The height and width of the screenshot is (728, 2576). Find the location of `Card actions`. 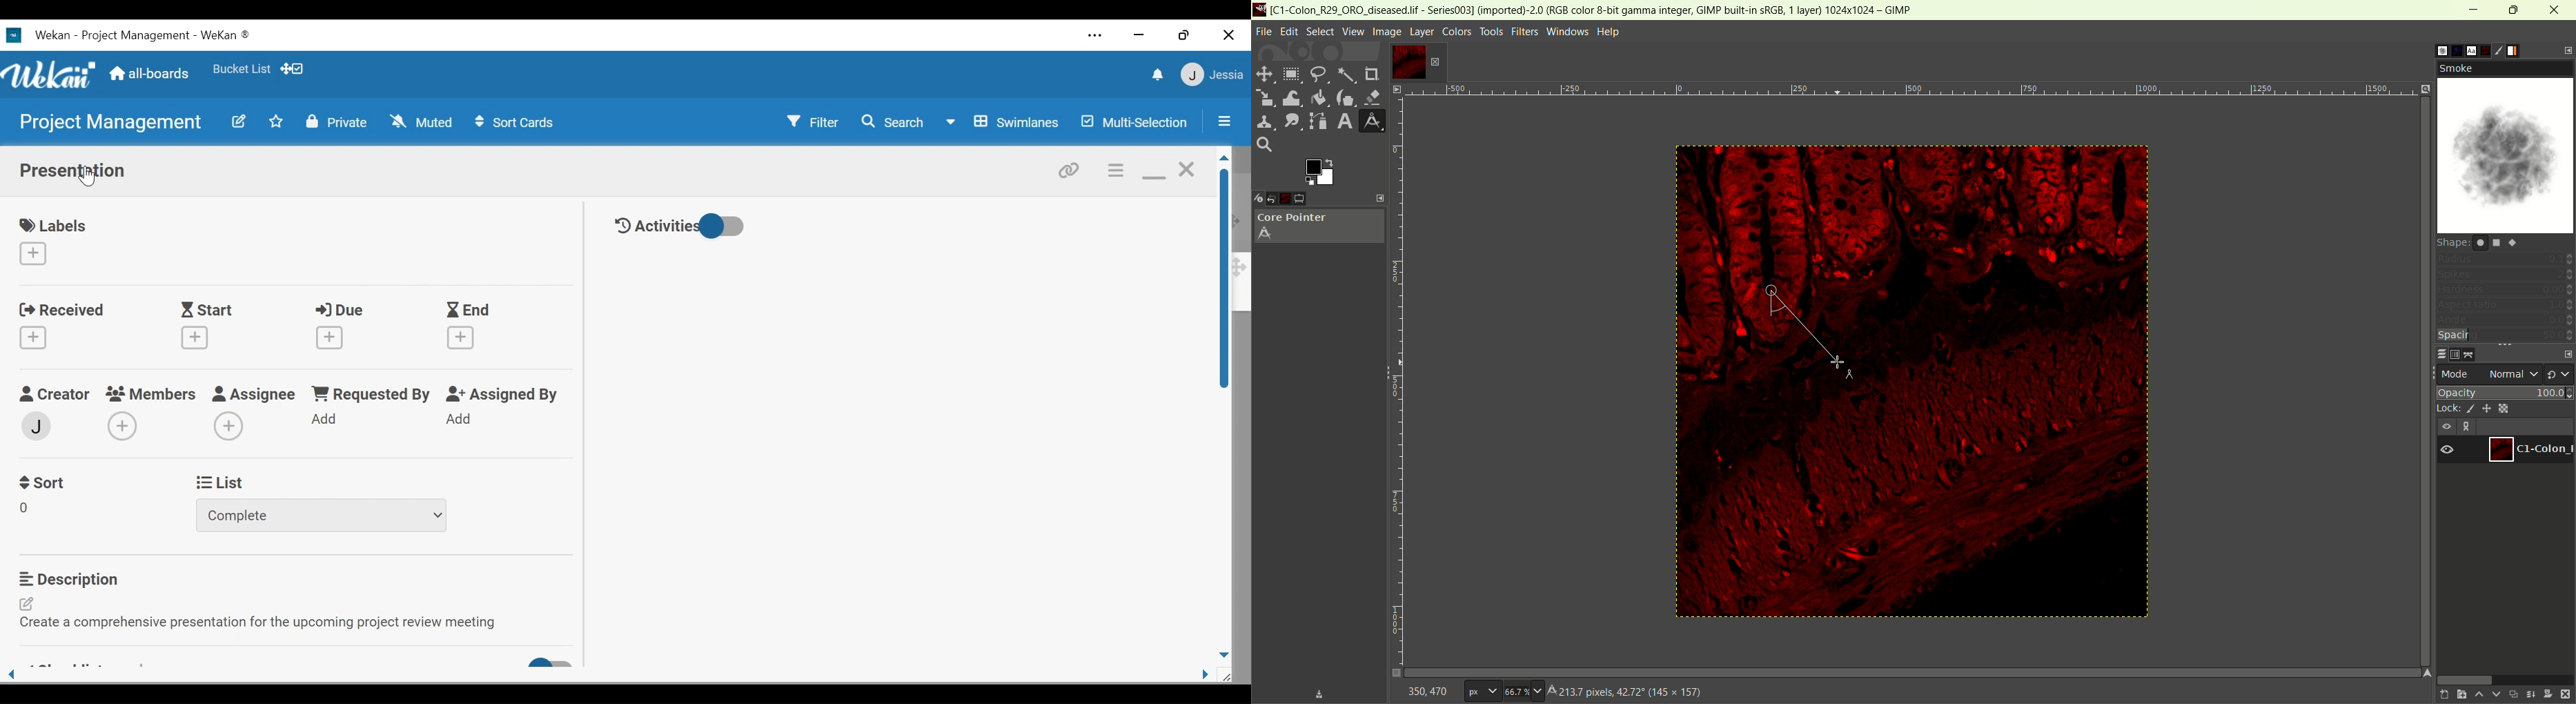

Card actions is located at coordinates (1116, 171).